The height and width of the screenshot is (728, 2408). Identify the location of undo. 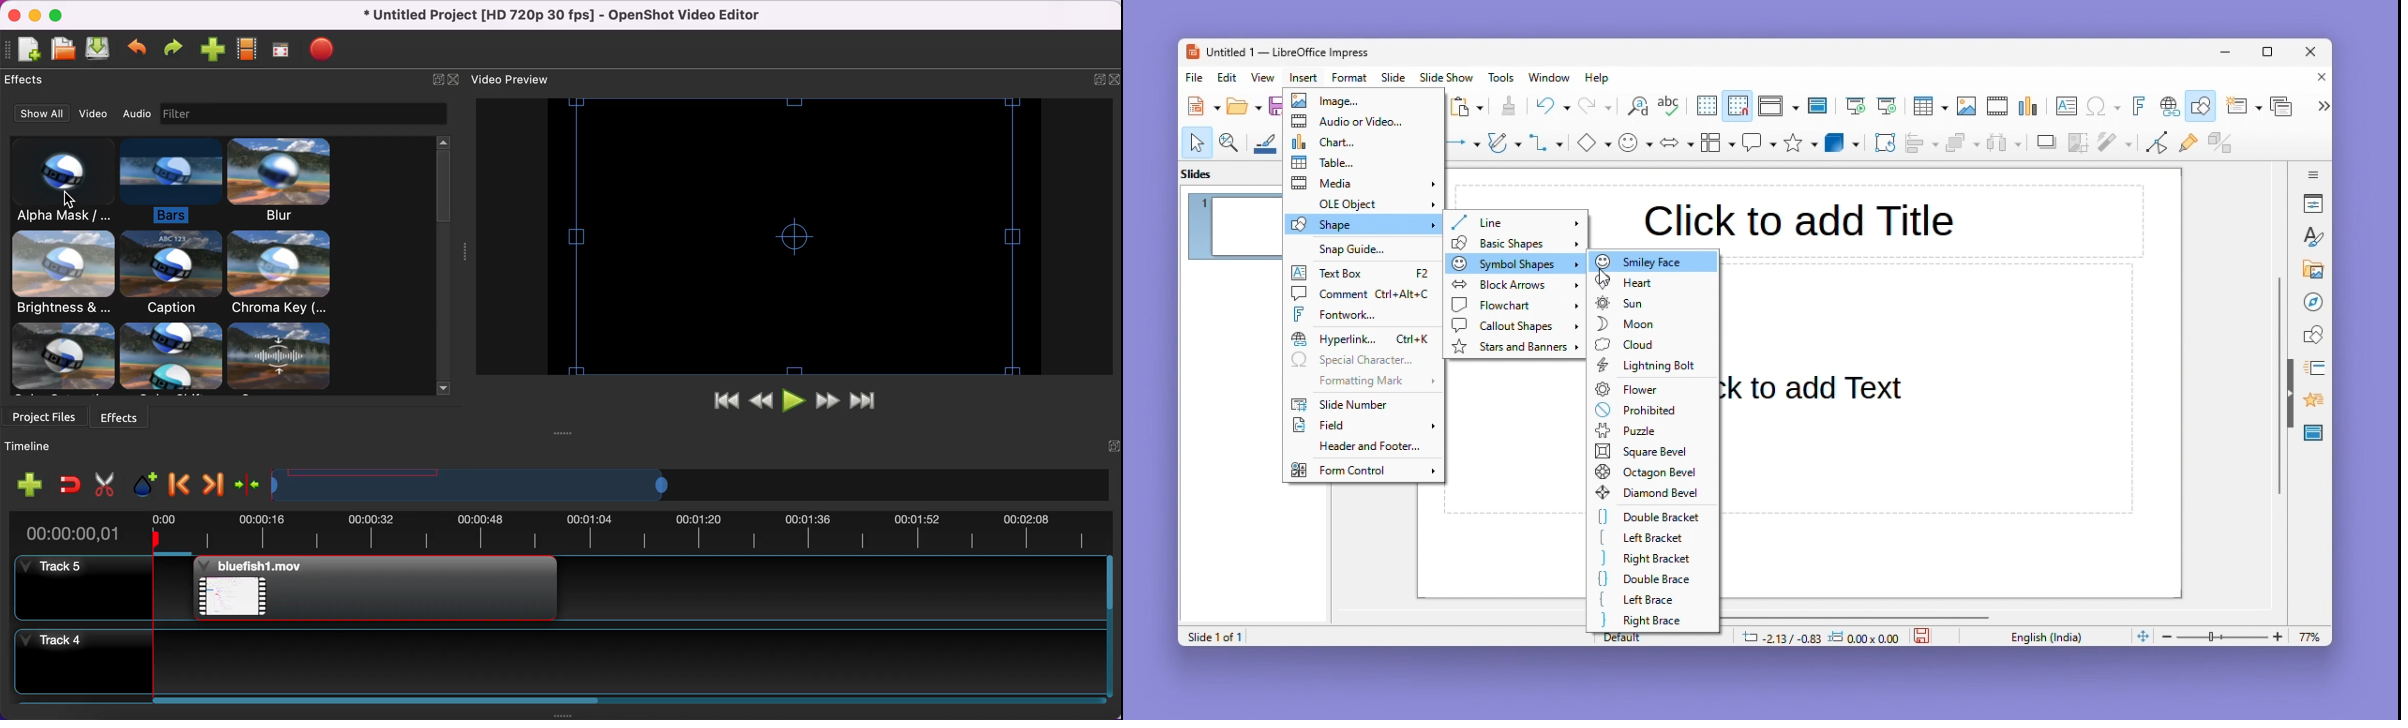
(1552, 106).